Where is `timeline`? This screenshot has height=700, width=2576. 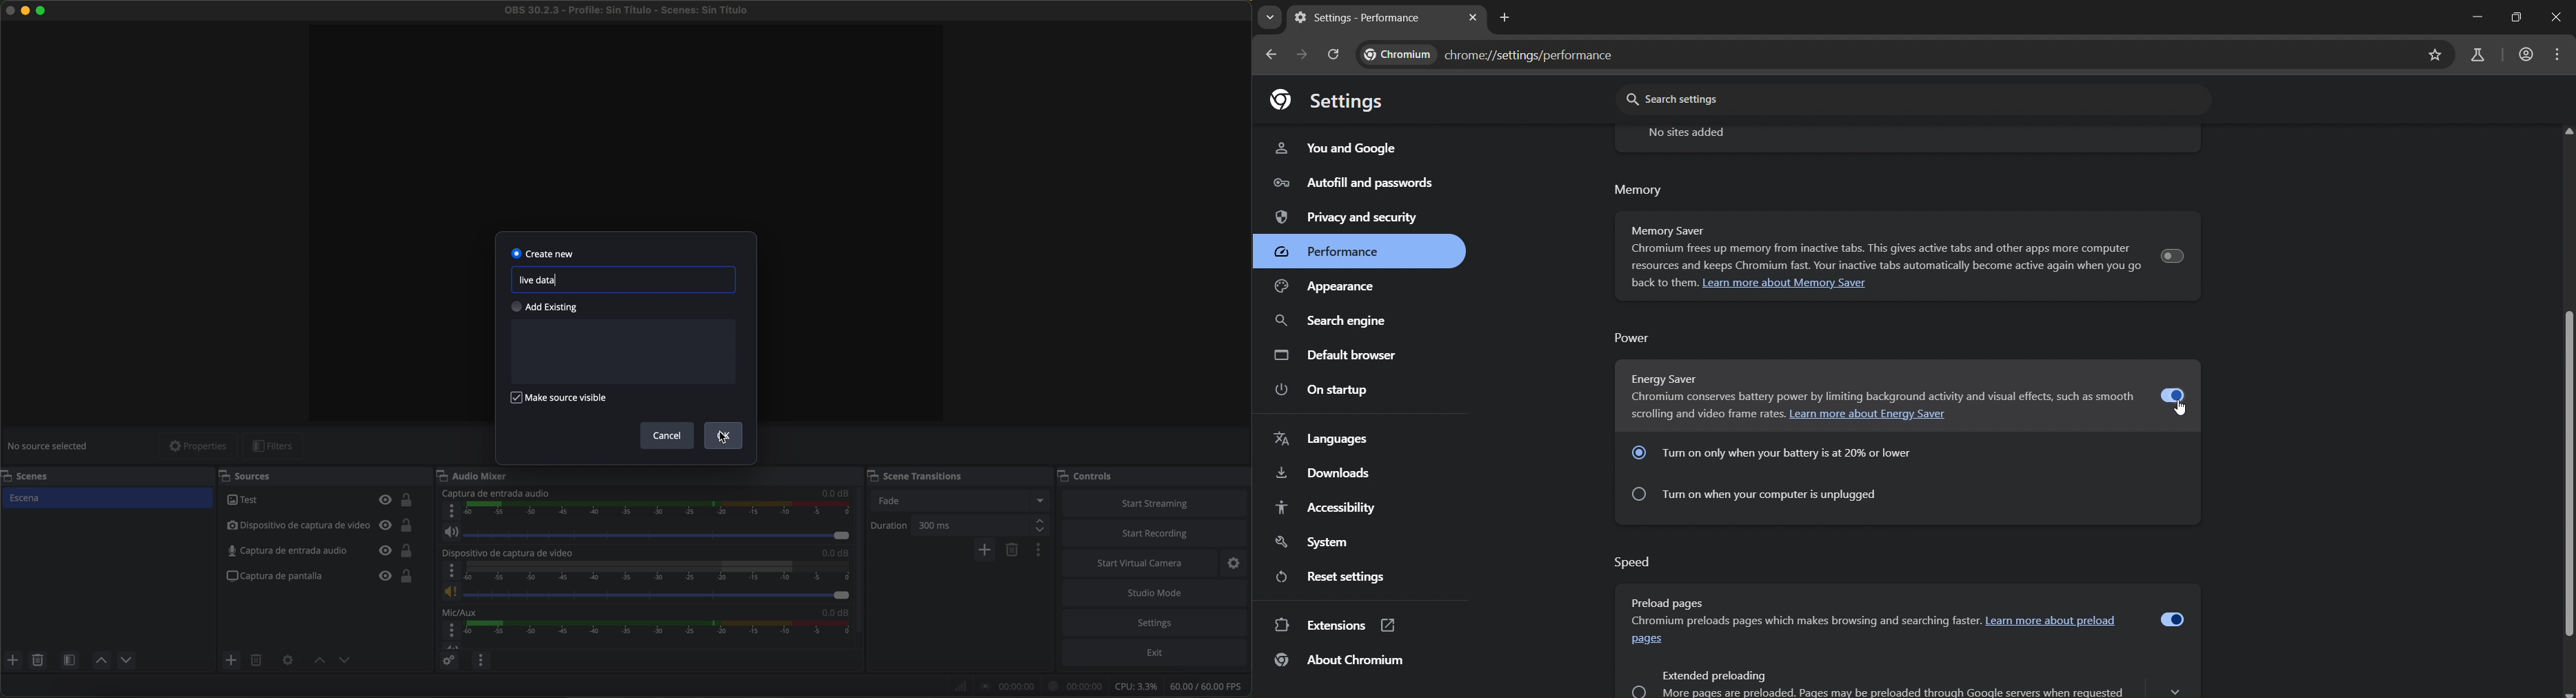 timeline is located at coordinates (656, 570).